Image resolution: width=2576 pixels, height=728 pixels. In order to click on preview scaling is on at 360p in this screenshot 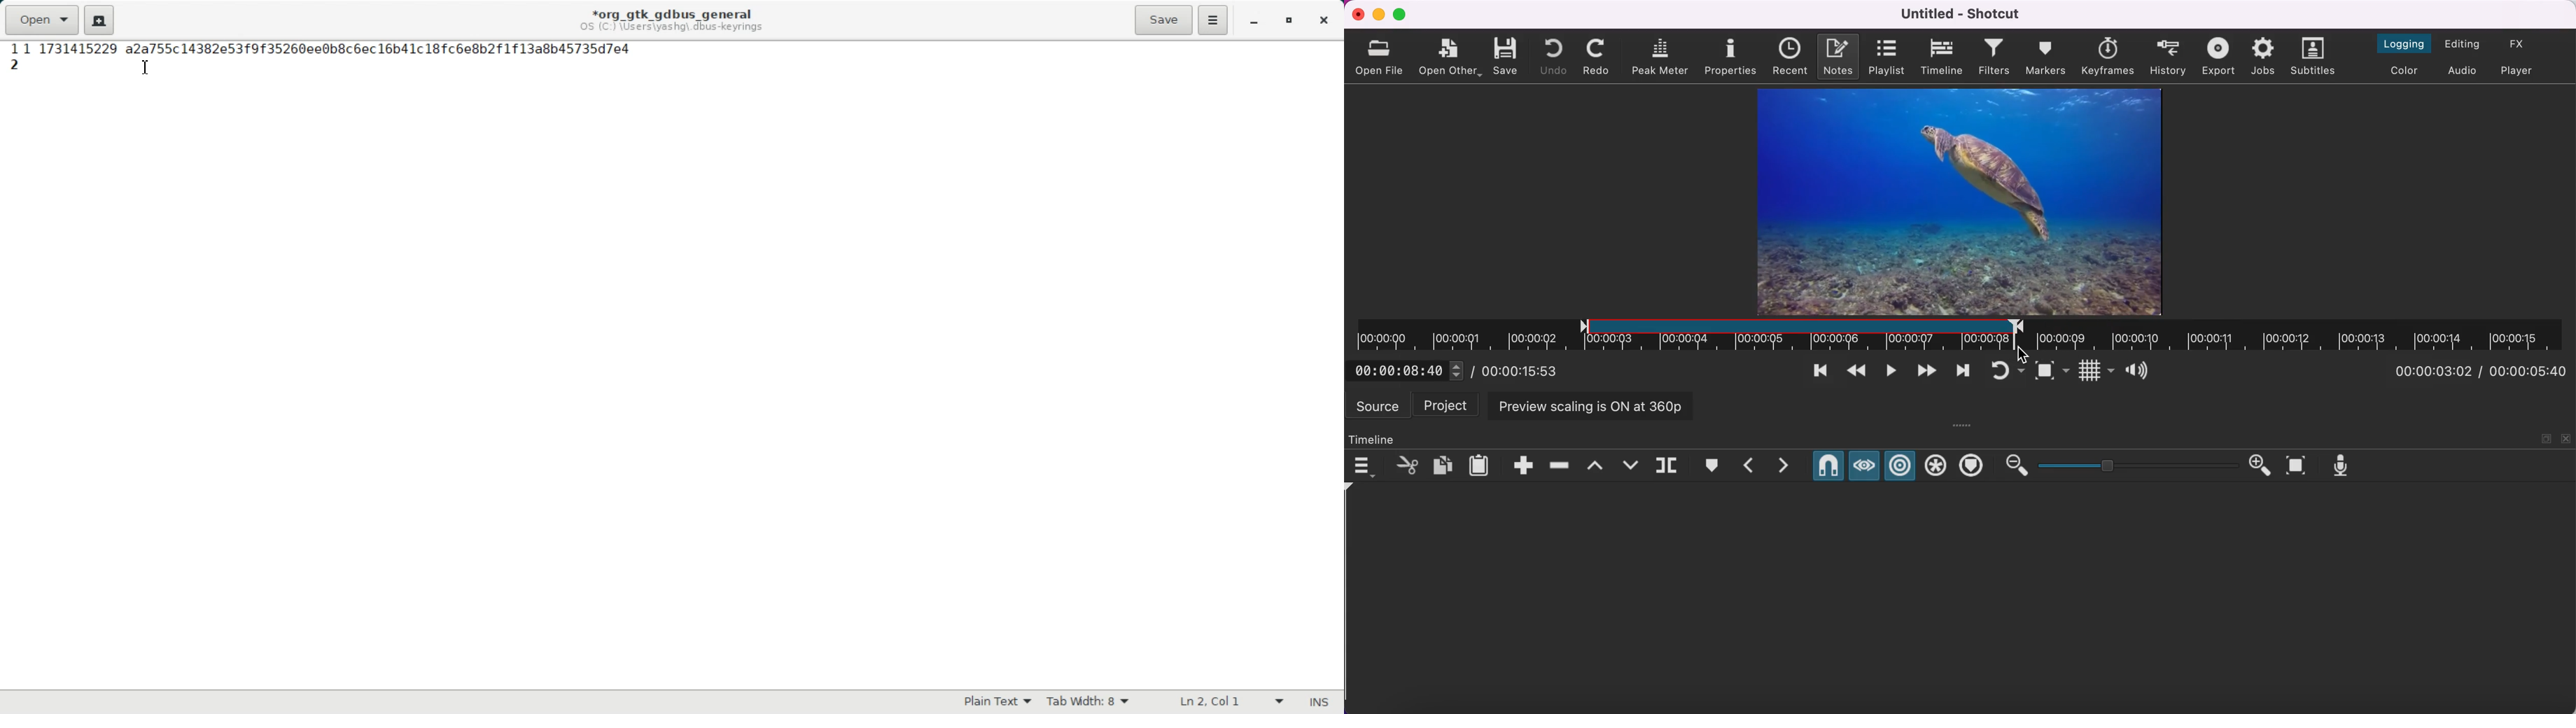, I will do `click(1591, 407)`.